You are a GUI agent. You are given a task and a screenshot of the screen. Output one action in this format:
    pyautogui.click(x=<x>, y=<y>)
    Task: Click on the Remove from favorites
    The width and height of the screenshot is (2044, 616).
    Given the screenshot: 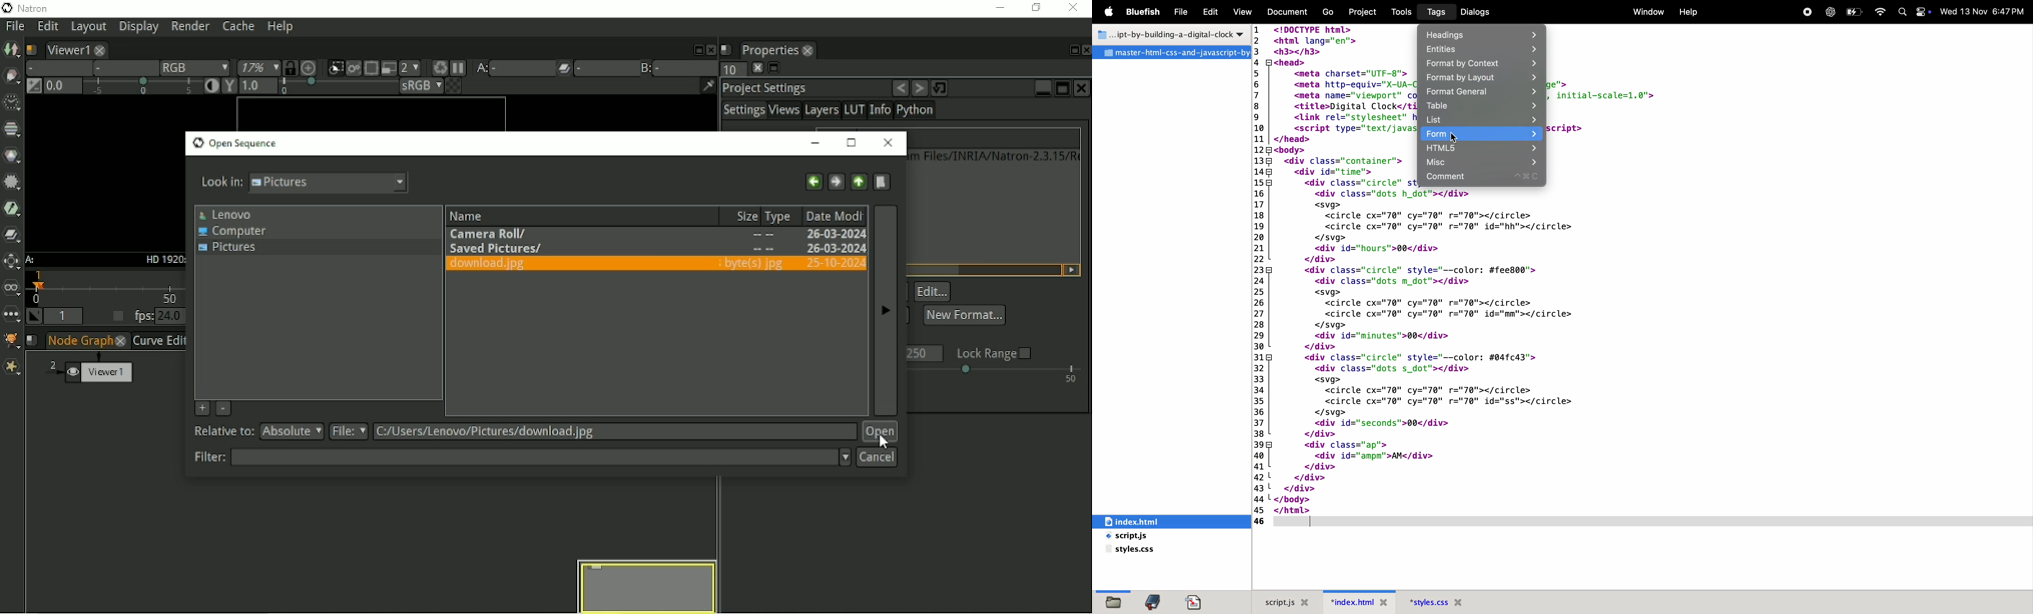 What is the action you would take?
    pyautogui.click(x=224, y=410)
    